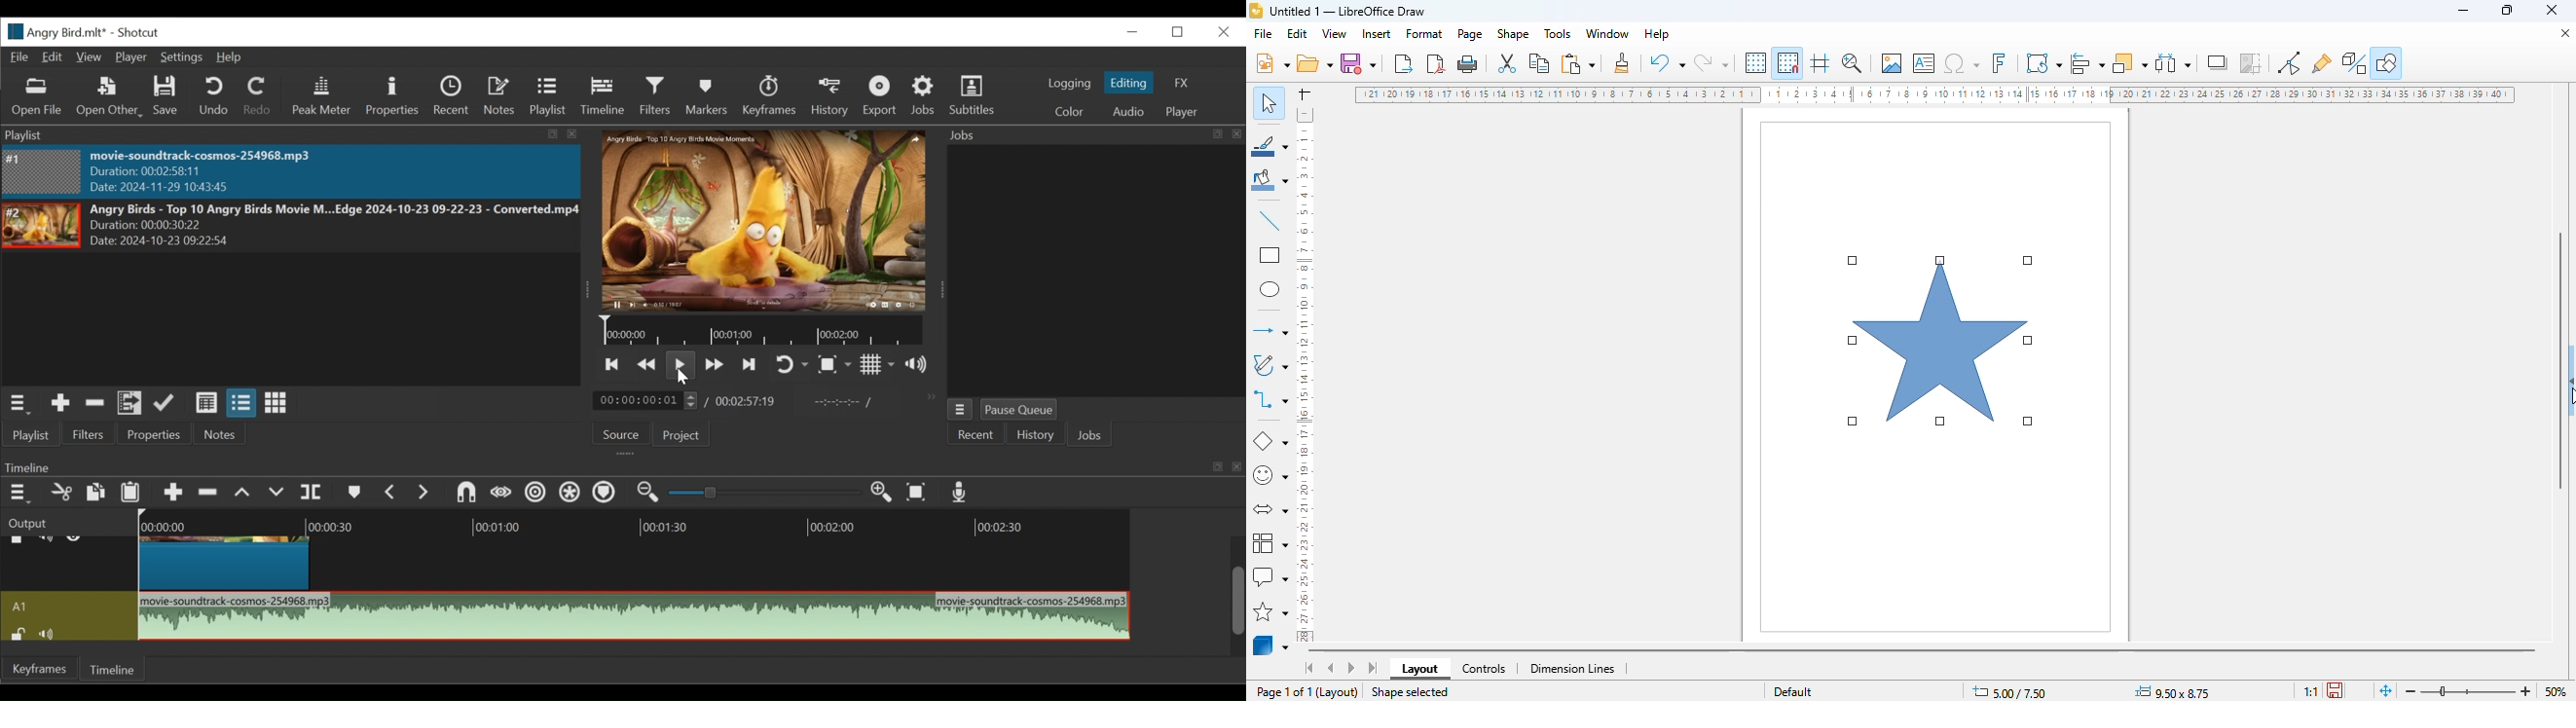 Image resolution: width=2576 pixels, height=728 pixels. I want to click on flowchart, so click(1269, 542).